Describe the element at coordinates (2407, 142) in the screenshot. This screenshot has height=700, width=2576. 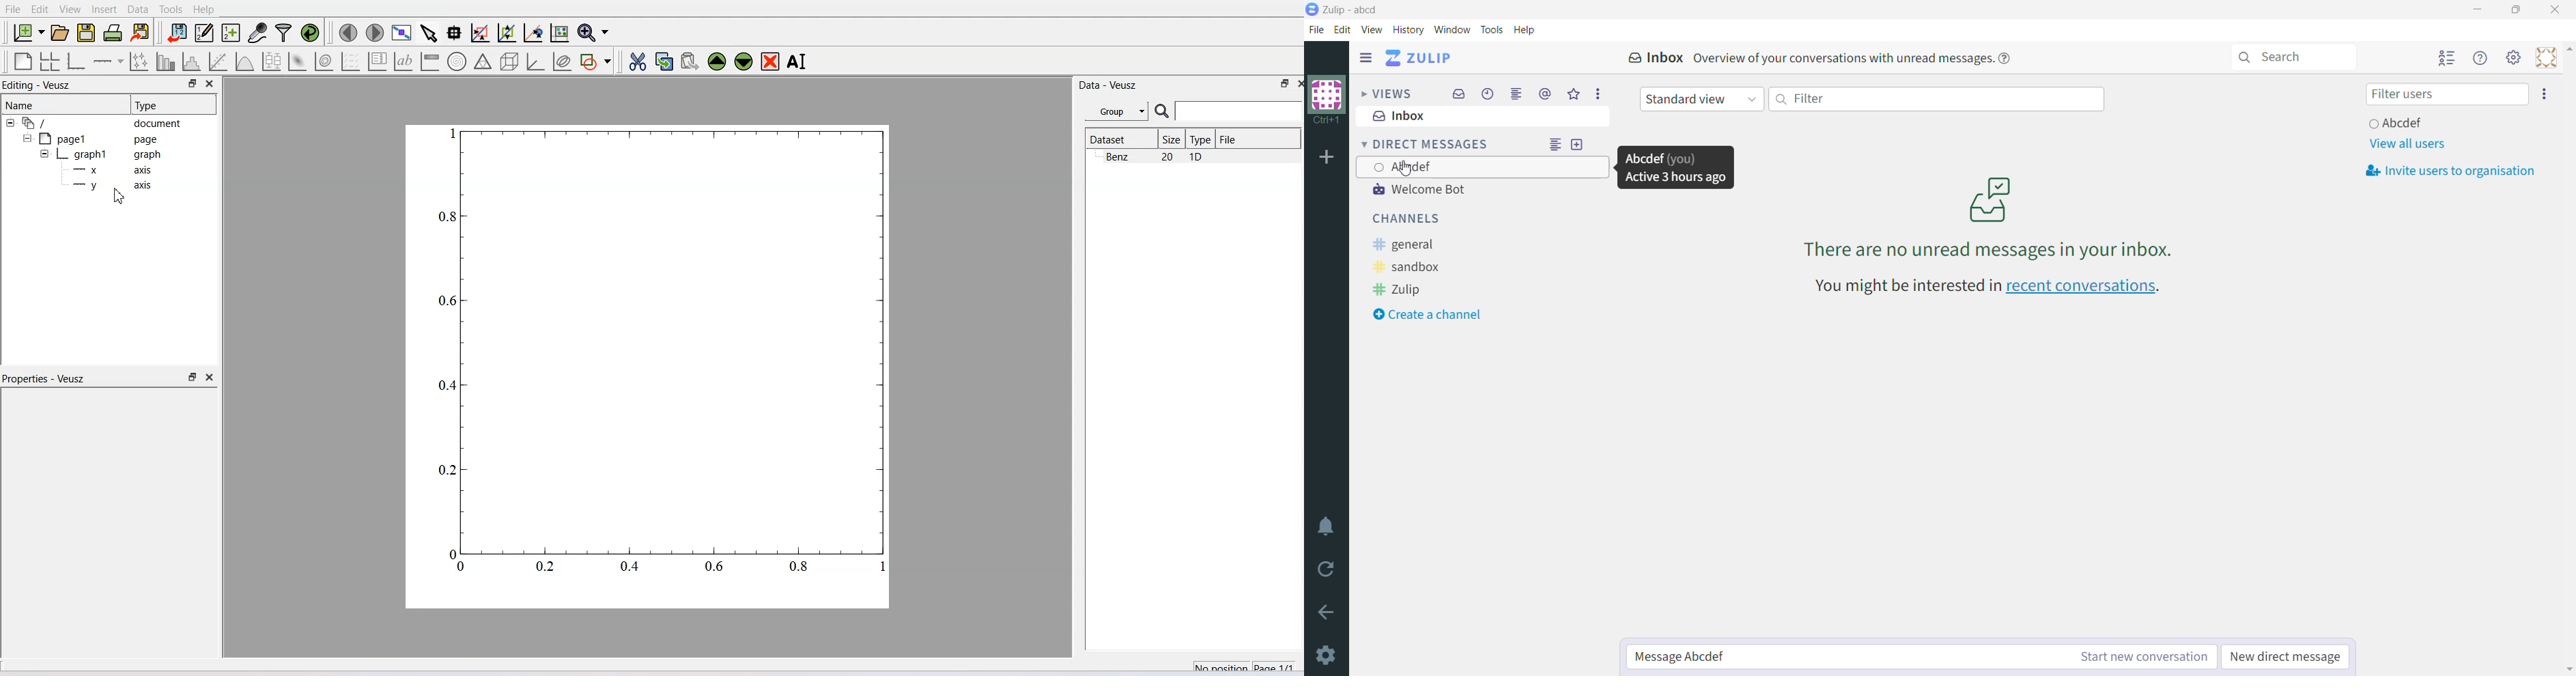
I see `View all users` at that location.